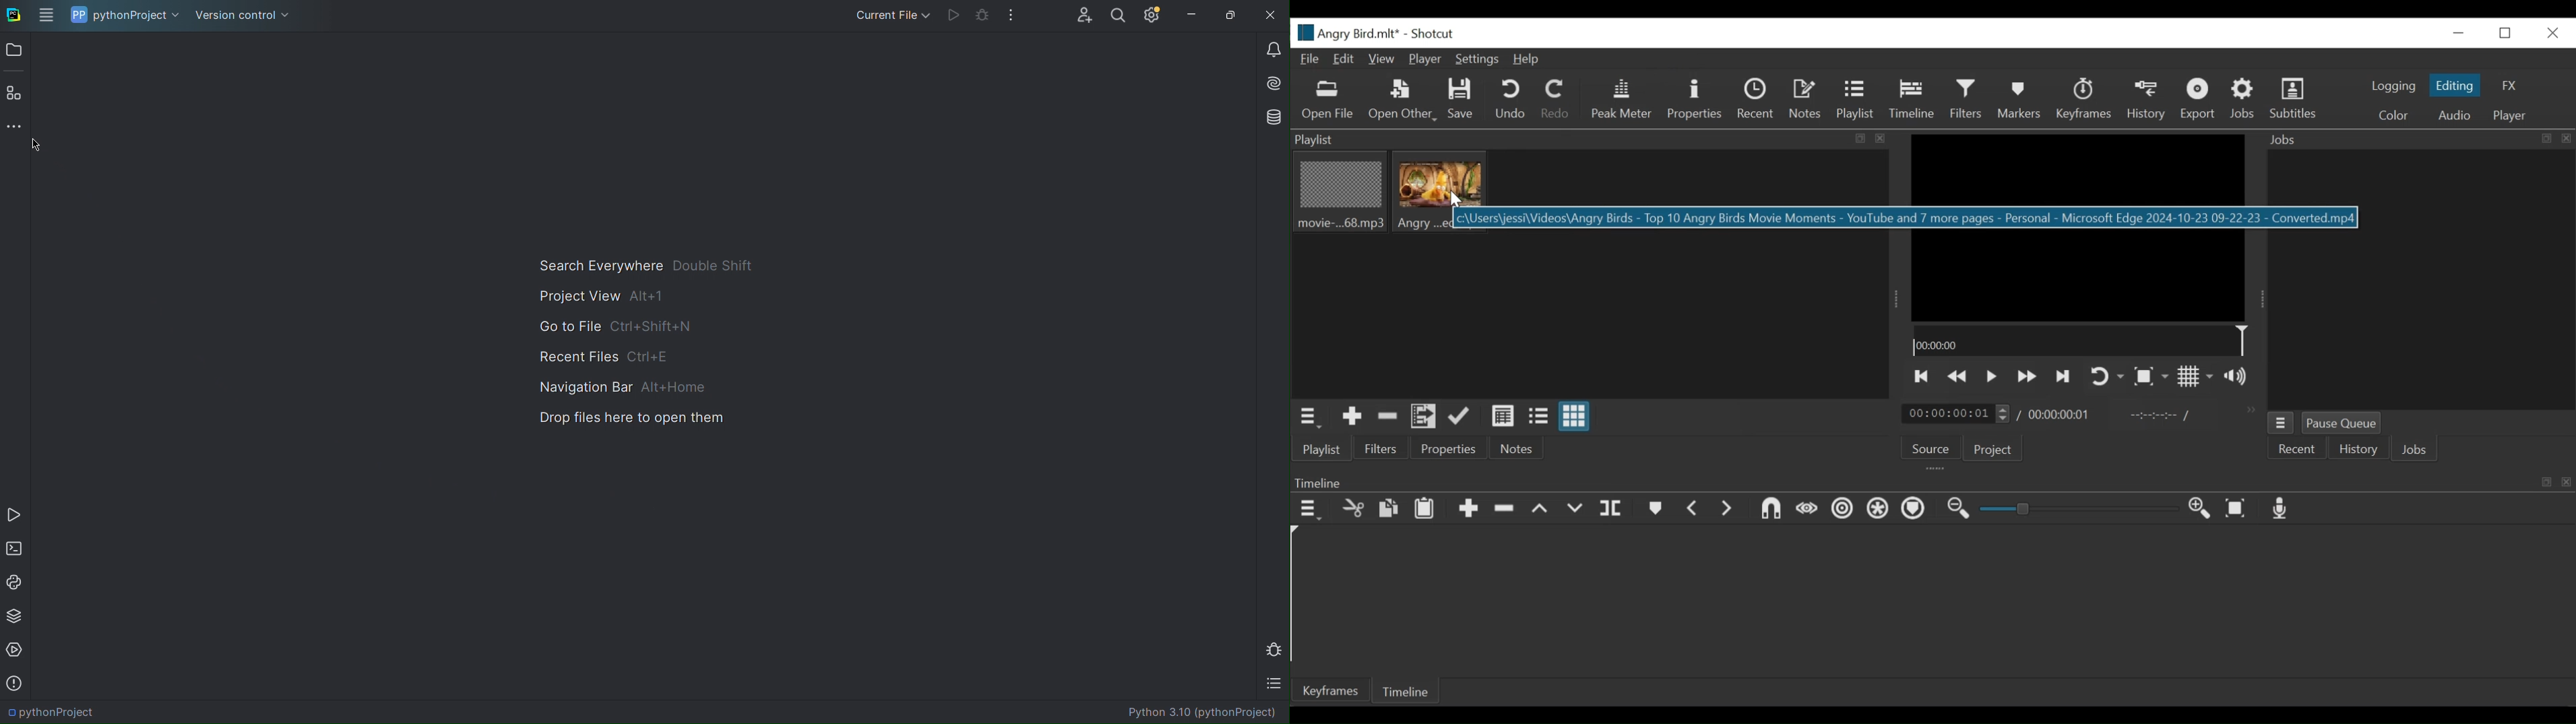  What do you see at coordinates (1915, 509) in the screenshot?
I see `Ripple Markers` at bounding box center [1915, 509].